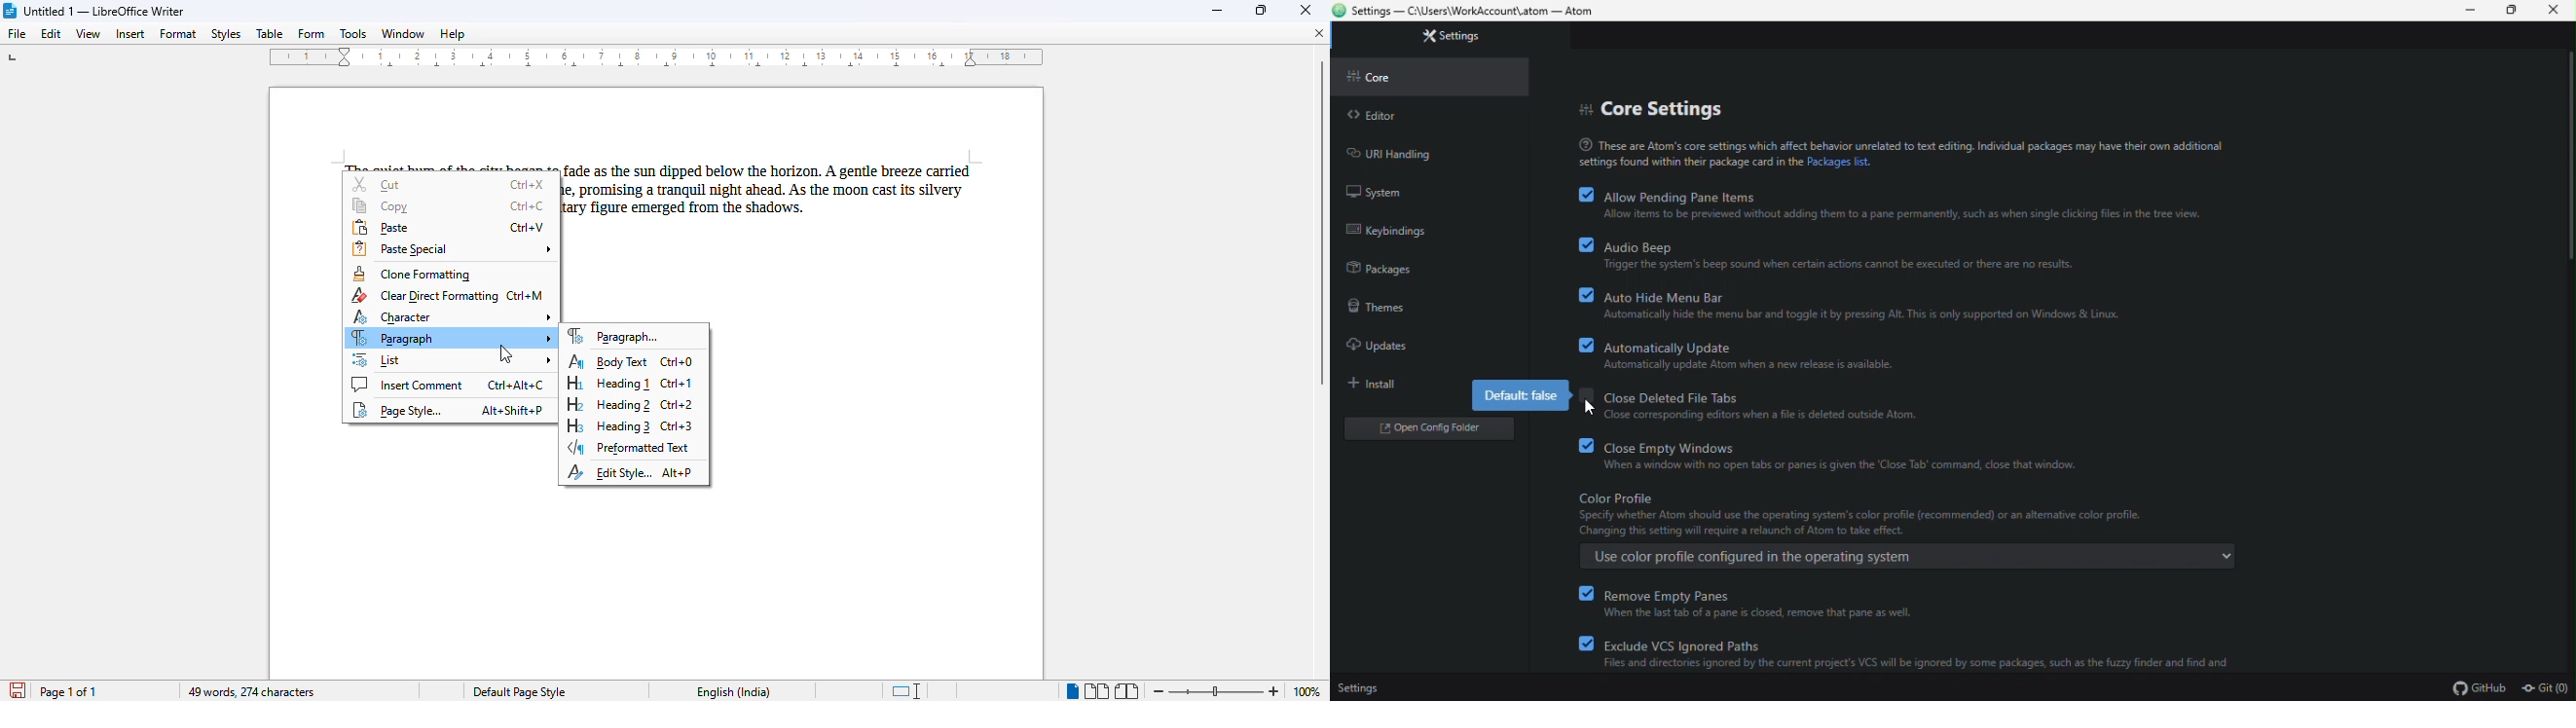 This screenshot has width=2576, height=728. What do you see at coordinates (1376, 346) in the screenshot?
I see `updates` at bounding box center [1376, 346].